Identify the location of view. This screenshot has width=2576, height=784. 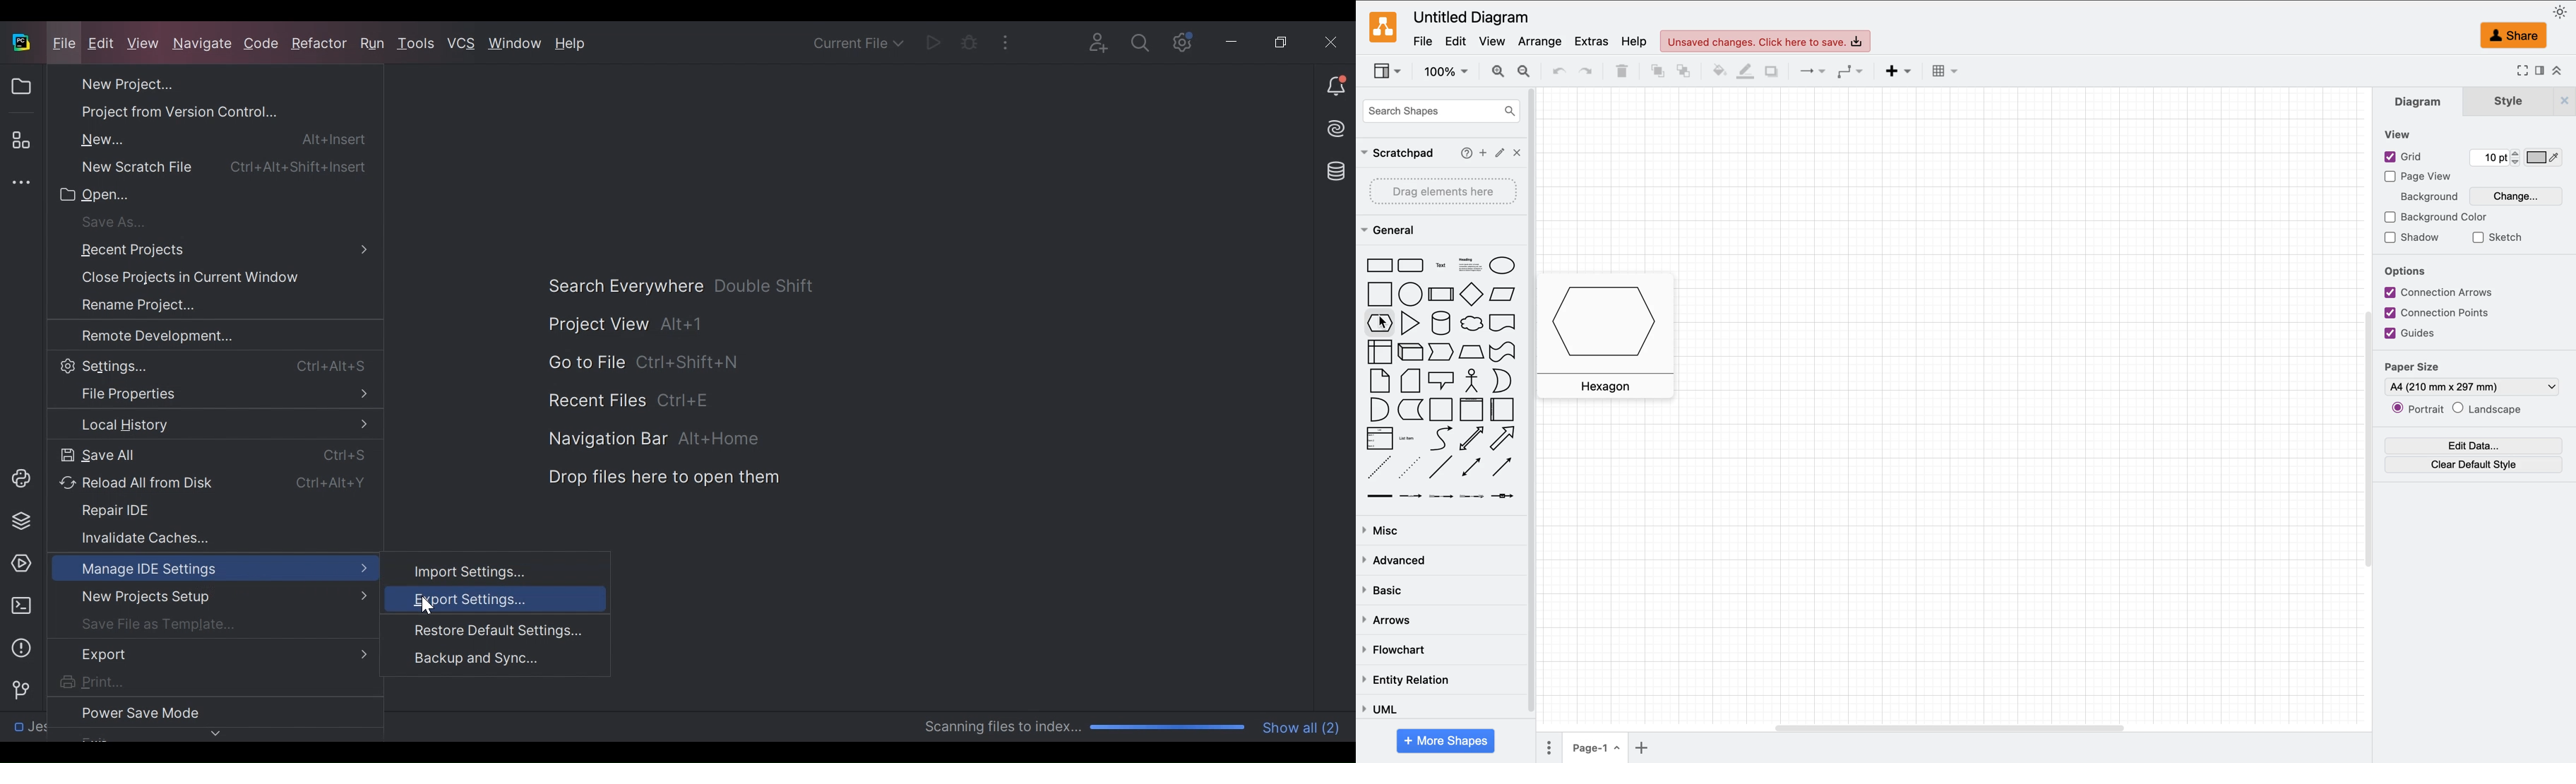
(2402, 133).